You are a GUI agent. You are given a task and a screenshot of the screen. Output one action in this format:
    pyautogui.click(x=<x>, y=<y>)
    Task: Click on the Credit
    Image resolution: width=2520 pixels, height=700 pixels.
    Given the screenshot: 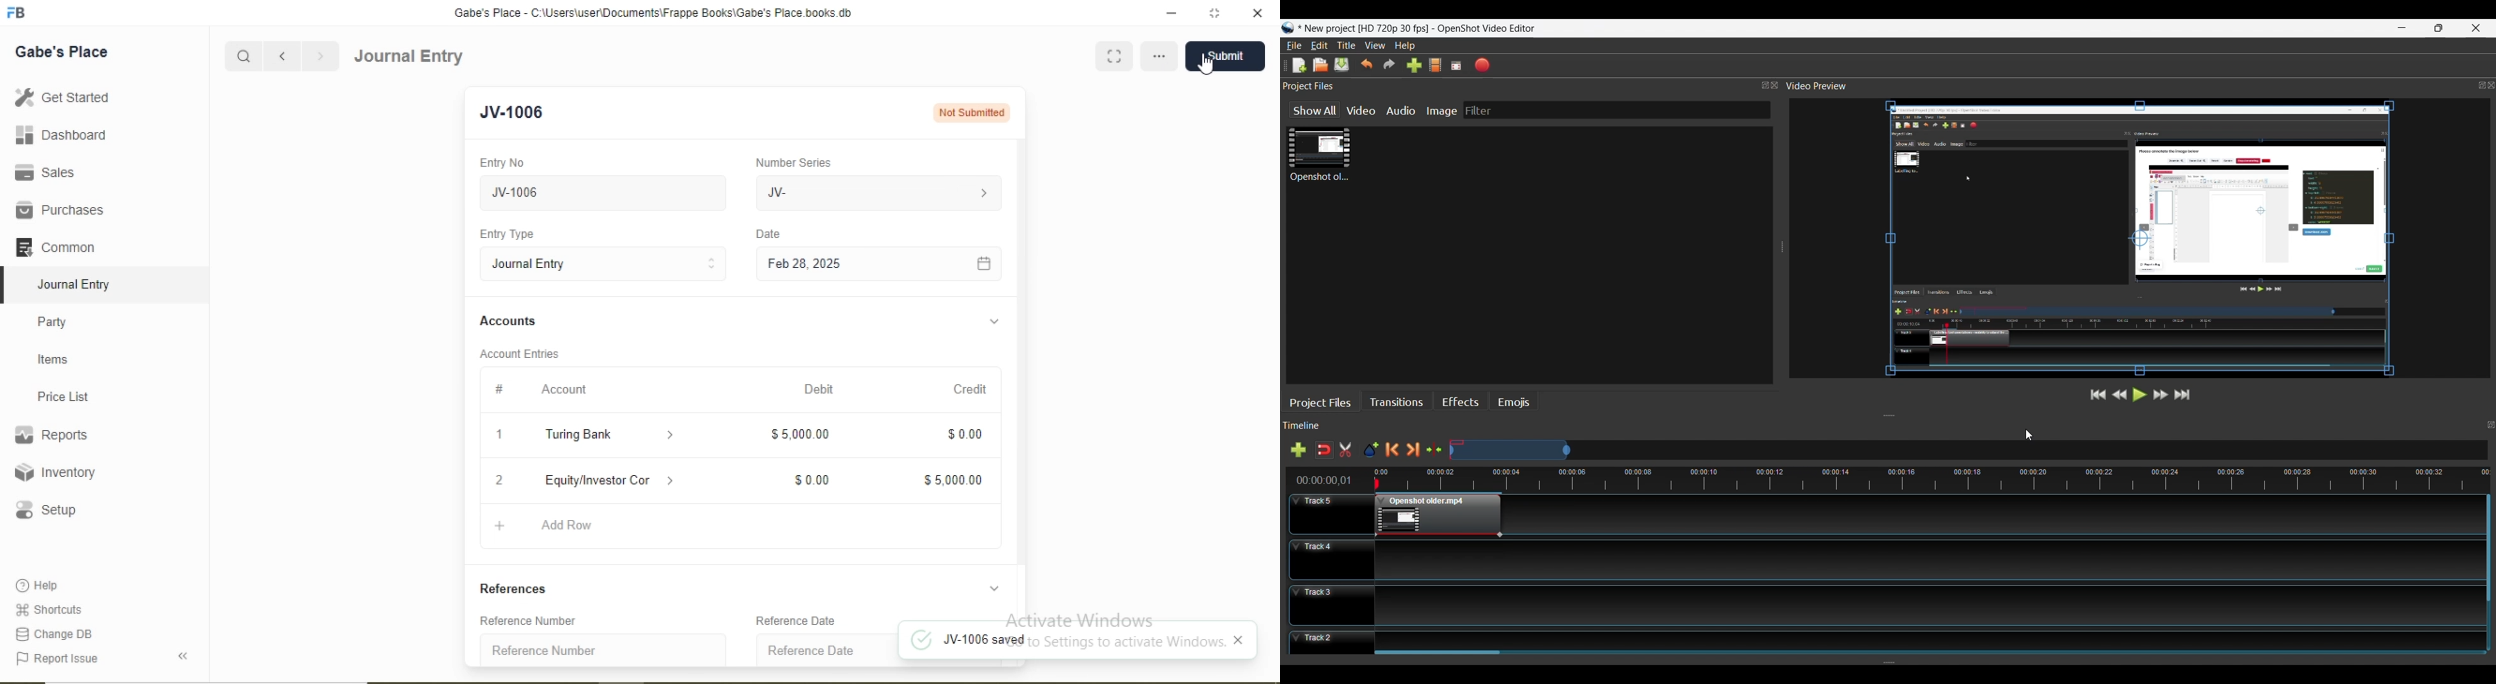 What is the action you would take?
    pyautogui.click(x=970, y=389)
    